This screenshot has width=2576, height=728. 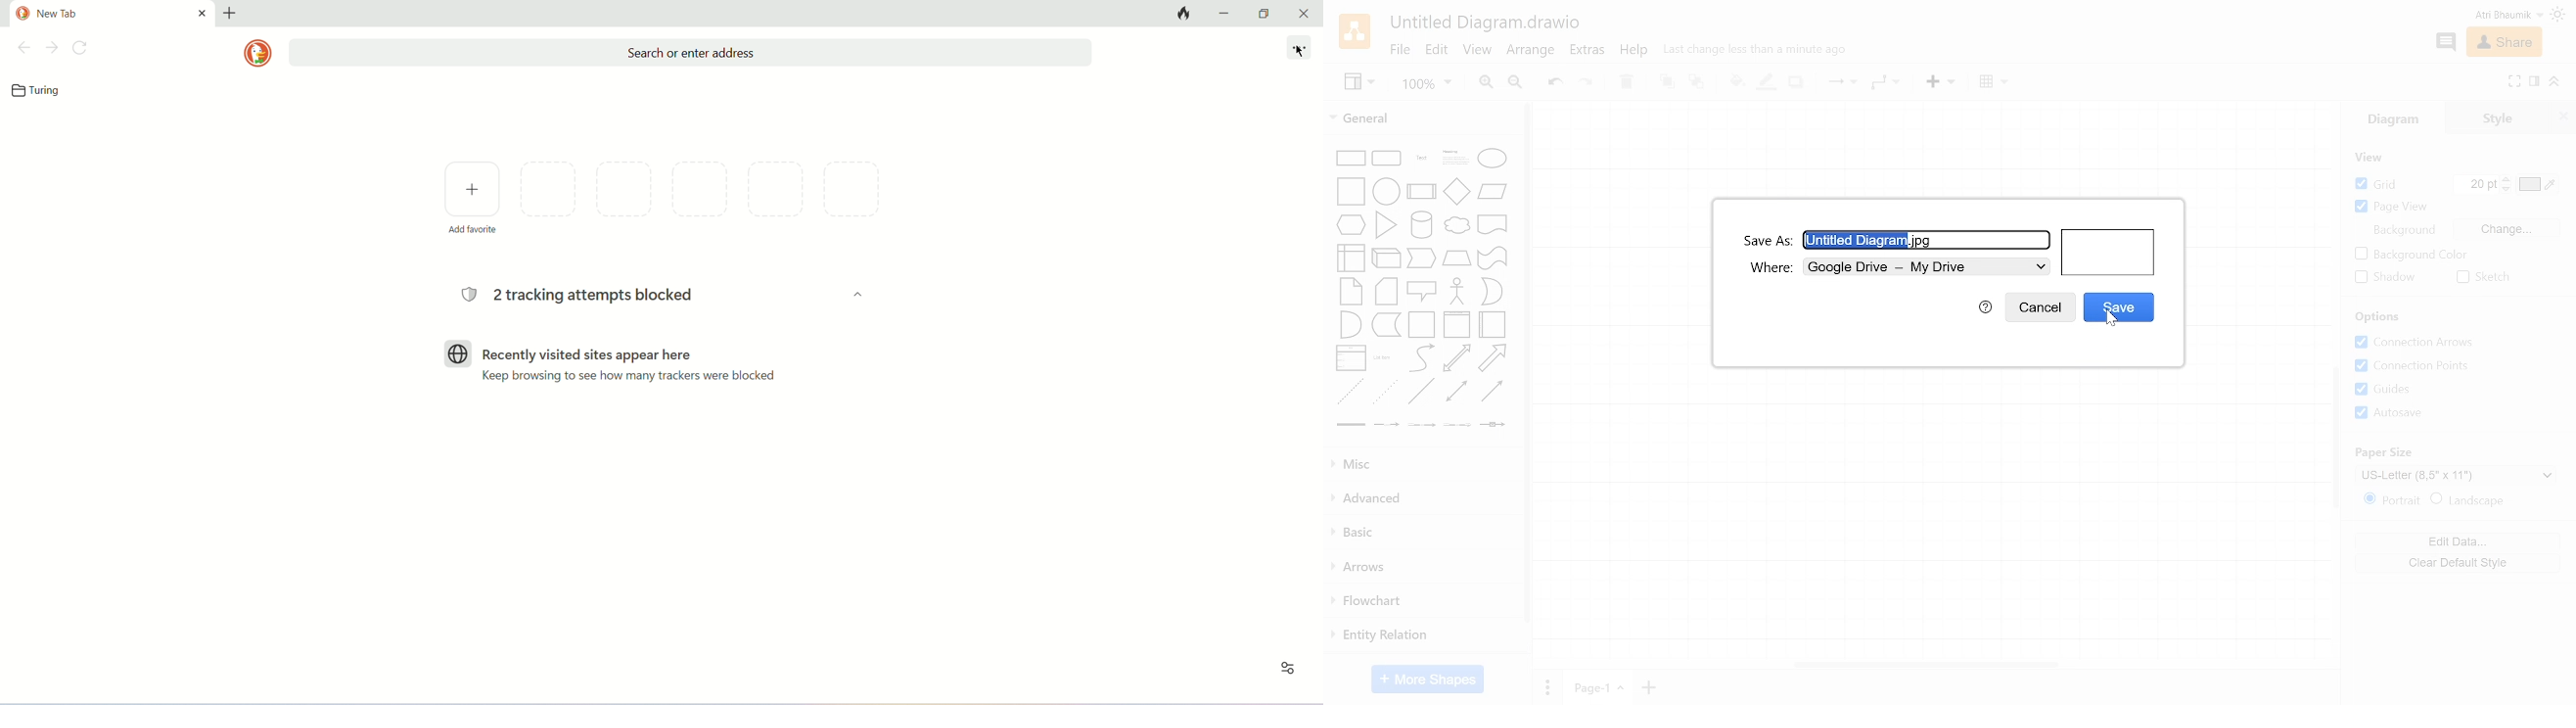 What do you see at coordinates (2403, 231) in the screenshot?
I see `Background` at bounding box center [2403, 231].